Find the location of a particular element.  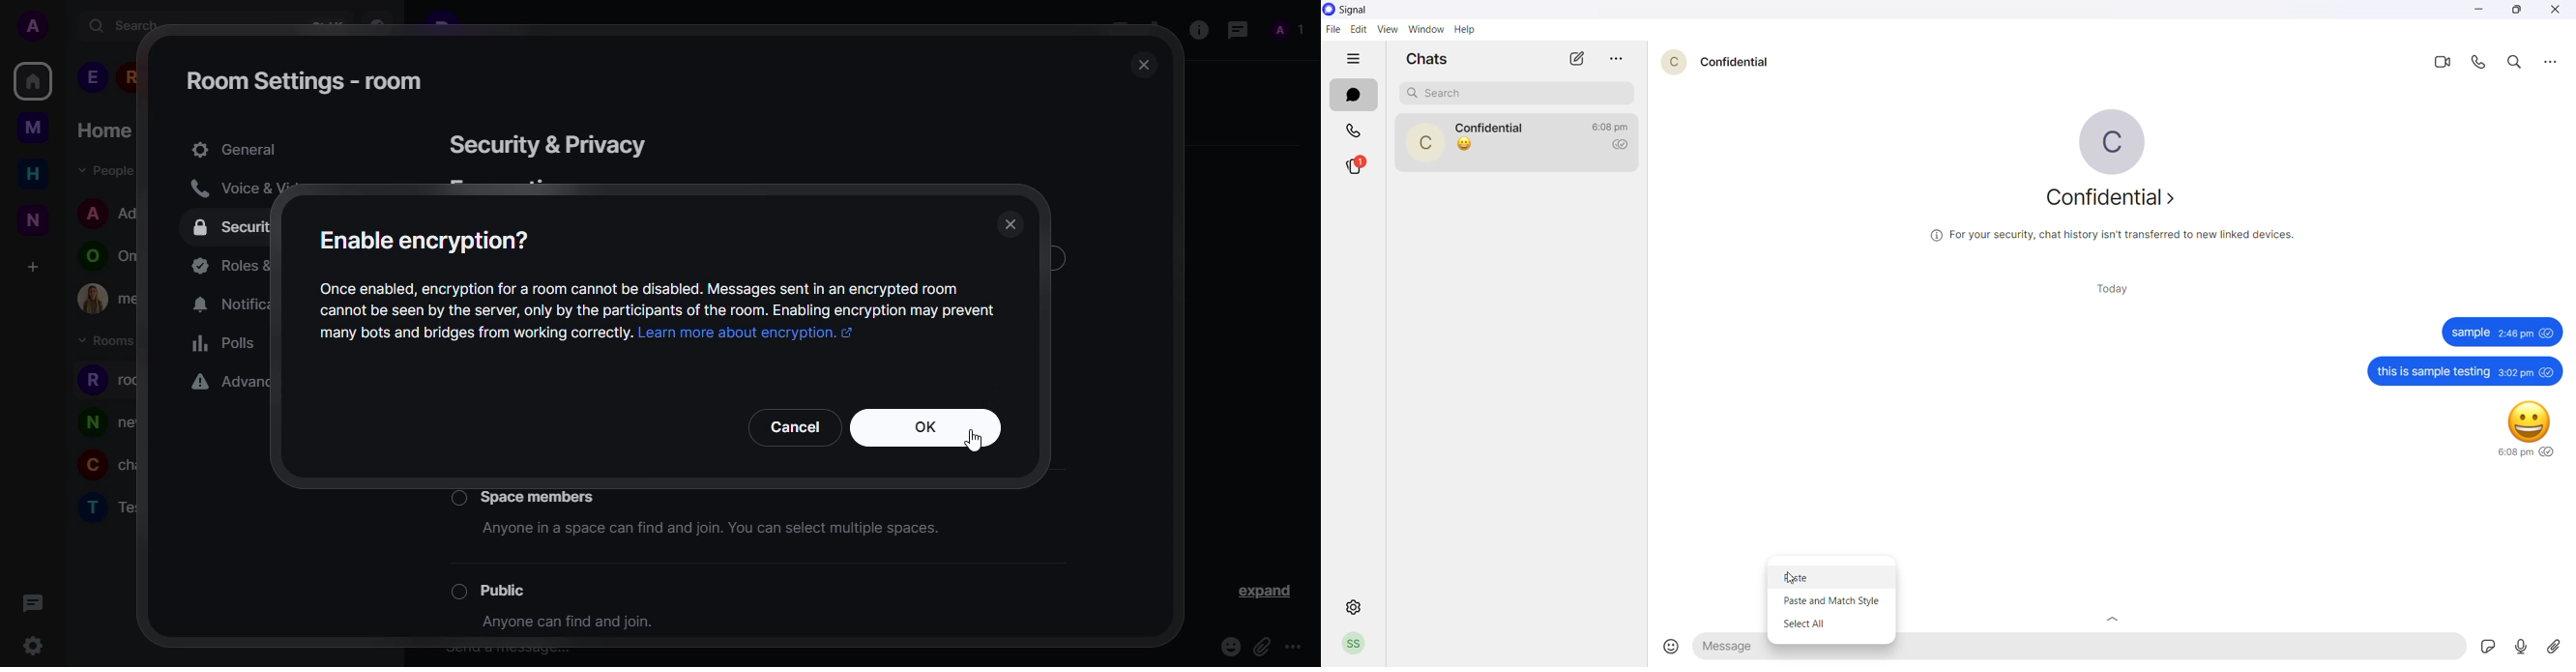

stories is located at coordinates (1362, 165).